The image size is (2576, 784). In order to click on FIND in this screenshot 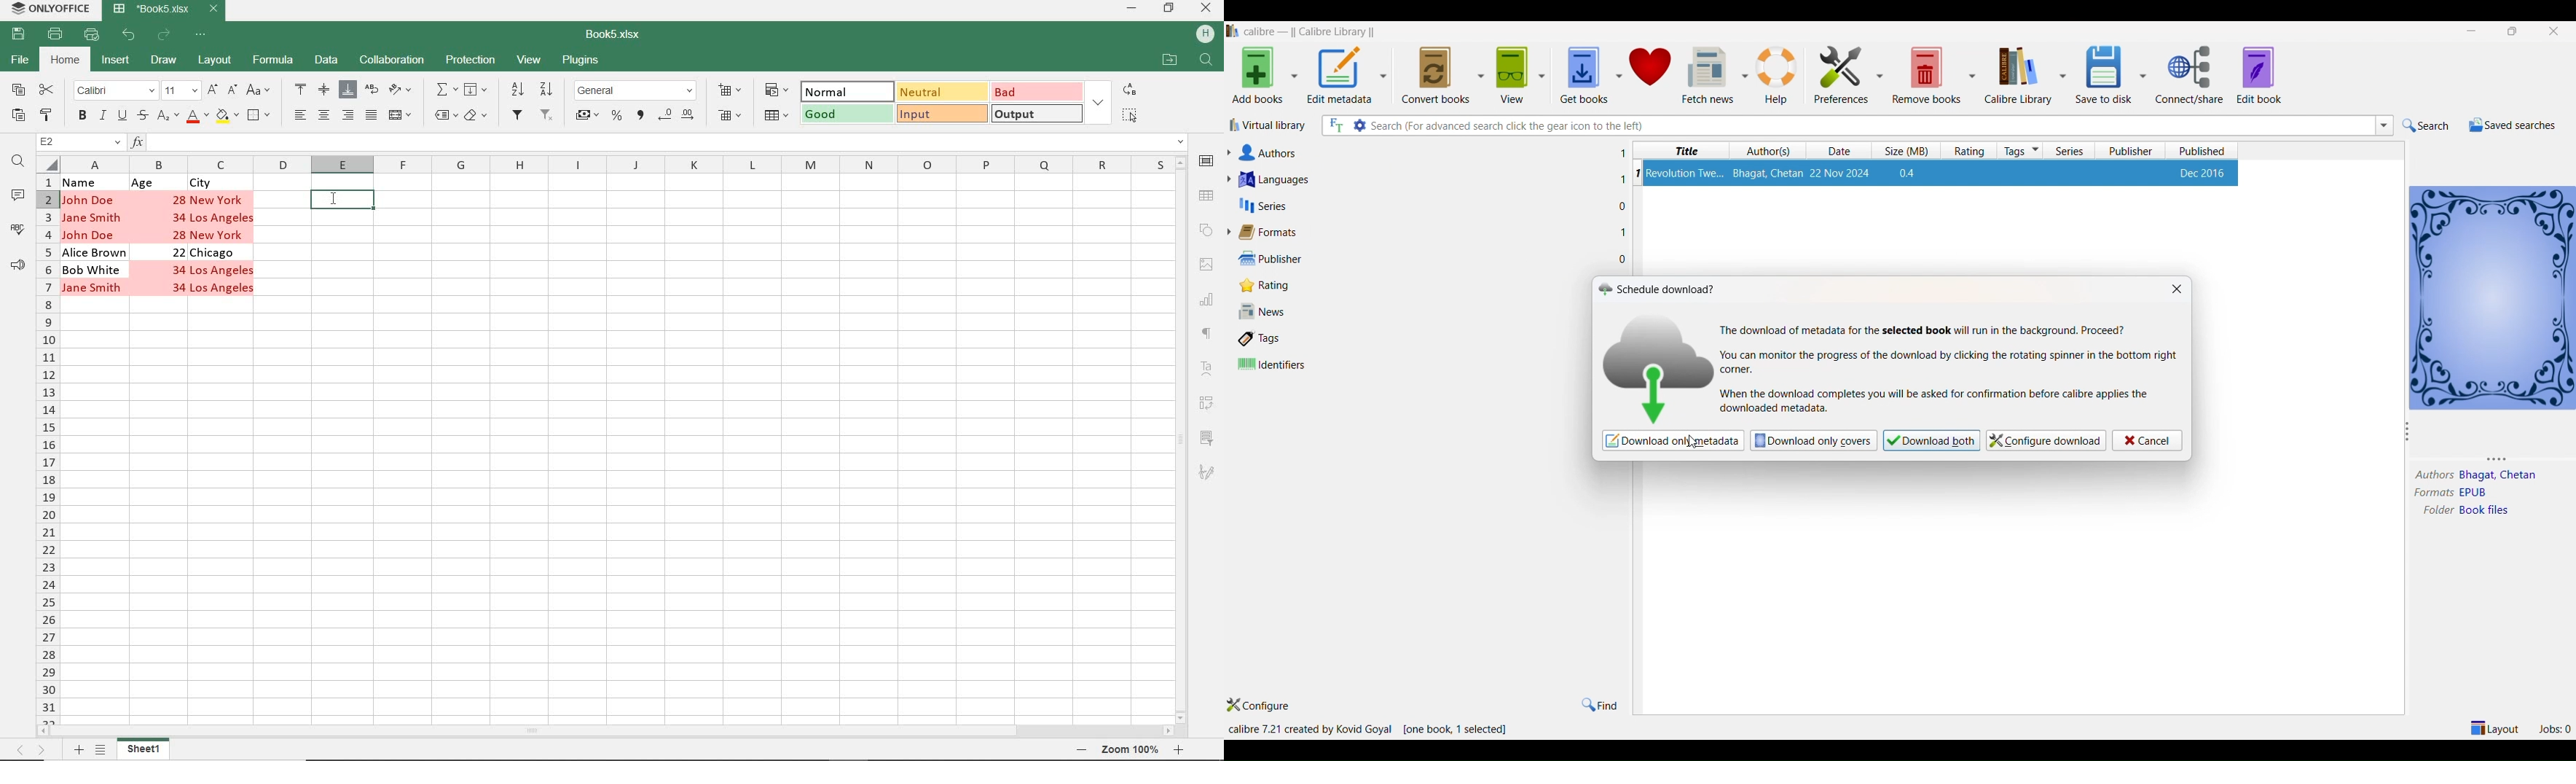, I will do `click(1207, 62)`.